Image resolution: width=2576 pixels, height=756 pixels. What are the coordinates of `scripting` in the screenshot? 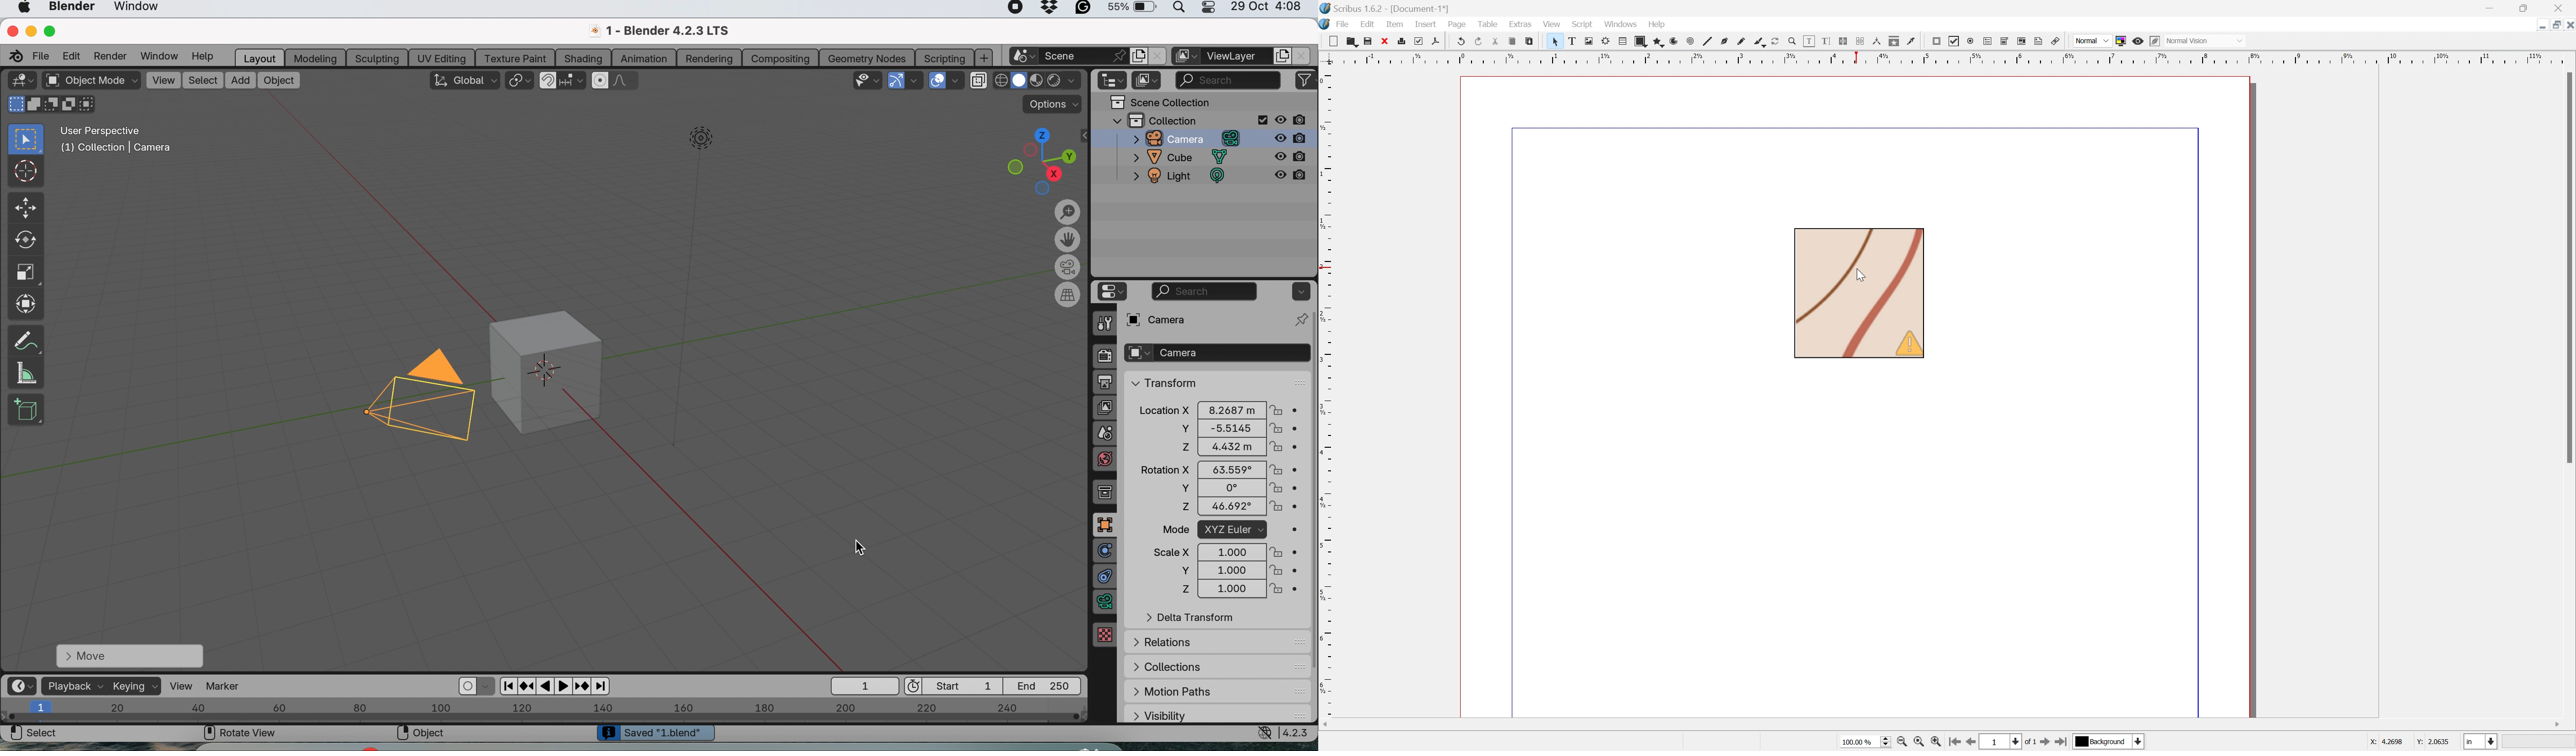 It's located at (943, 57).